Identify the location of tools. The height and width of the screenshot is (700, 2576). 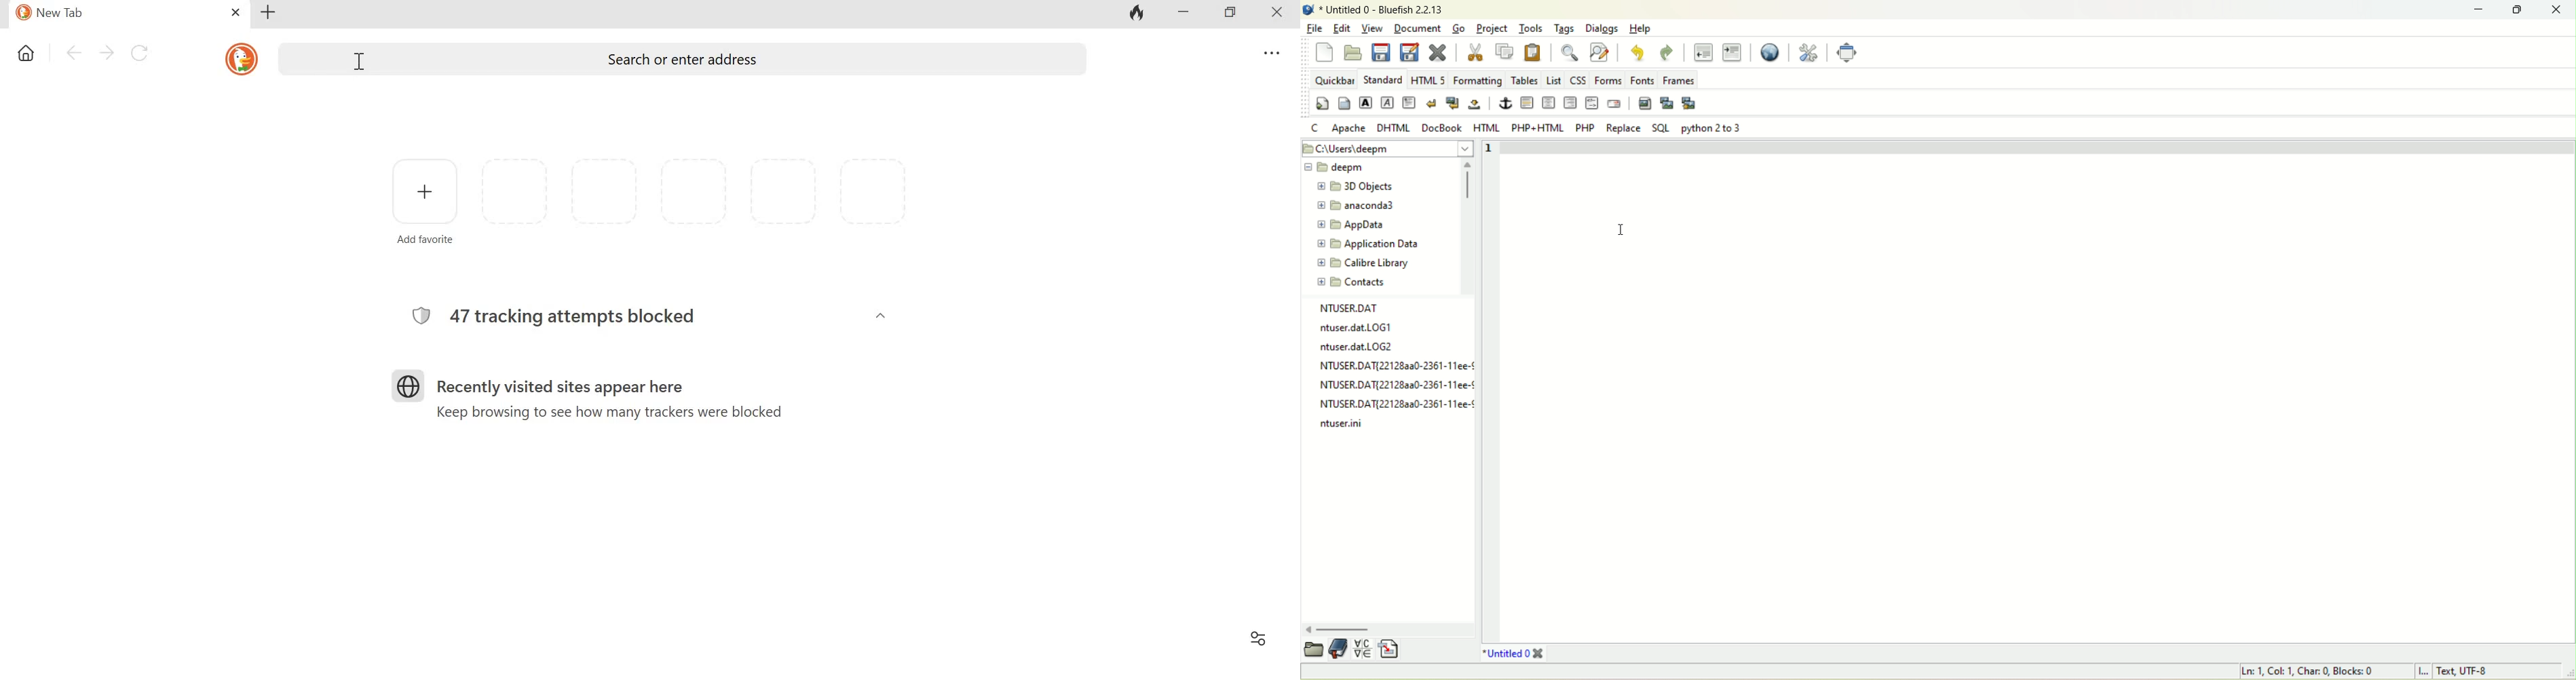
(1532, 29).